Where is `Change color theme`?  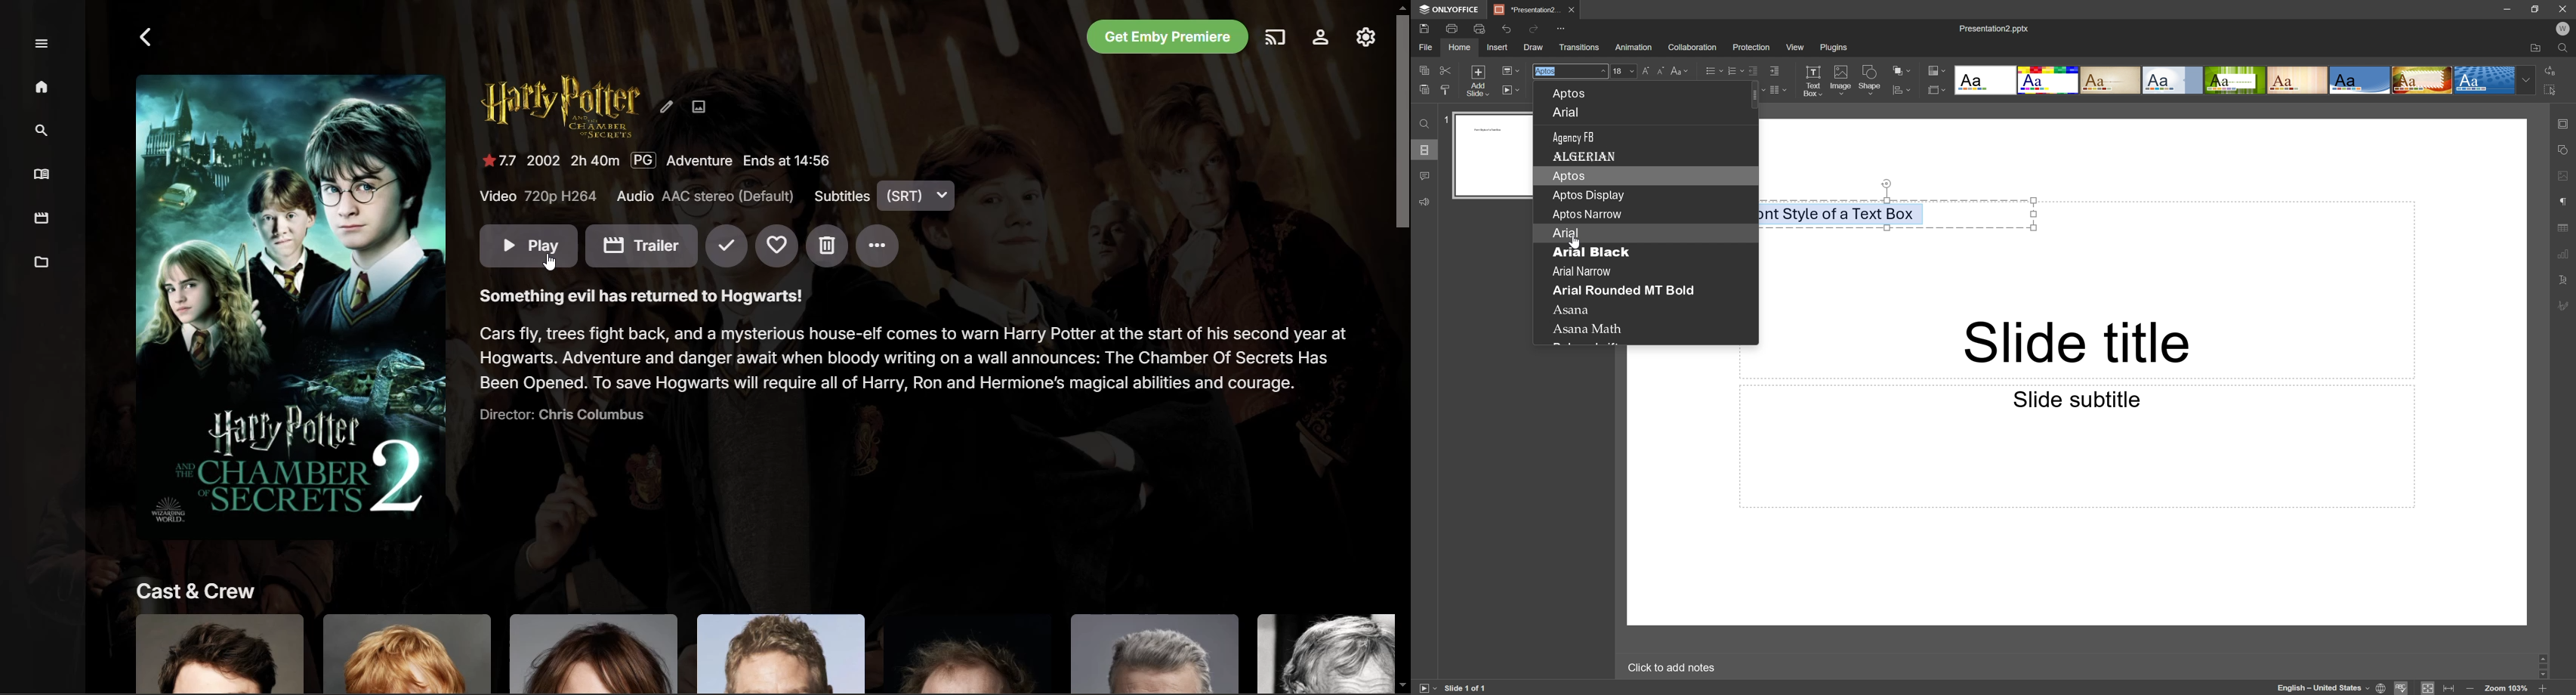
Change color theme is located at coordinates (1937, 71).